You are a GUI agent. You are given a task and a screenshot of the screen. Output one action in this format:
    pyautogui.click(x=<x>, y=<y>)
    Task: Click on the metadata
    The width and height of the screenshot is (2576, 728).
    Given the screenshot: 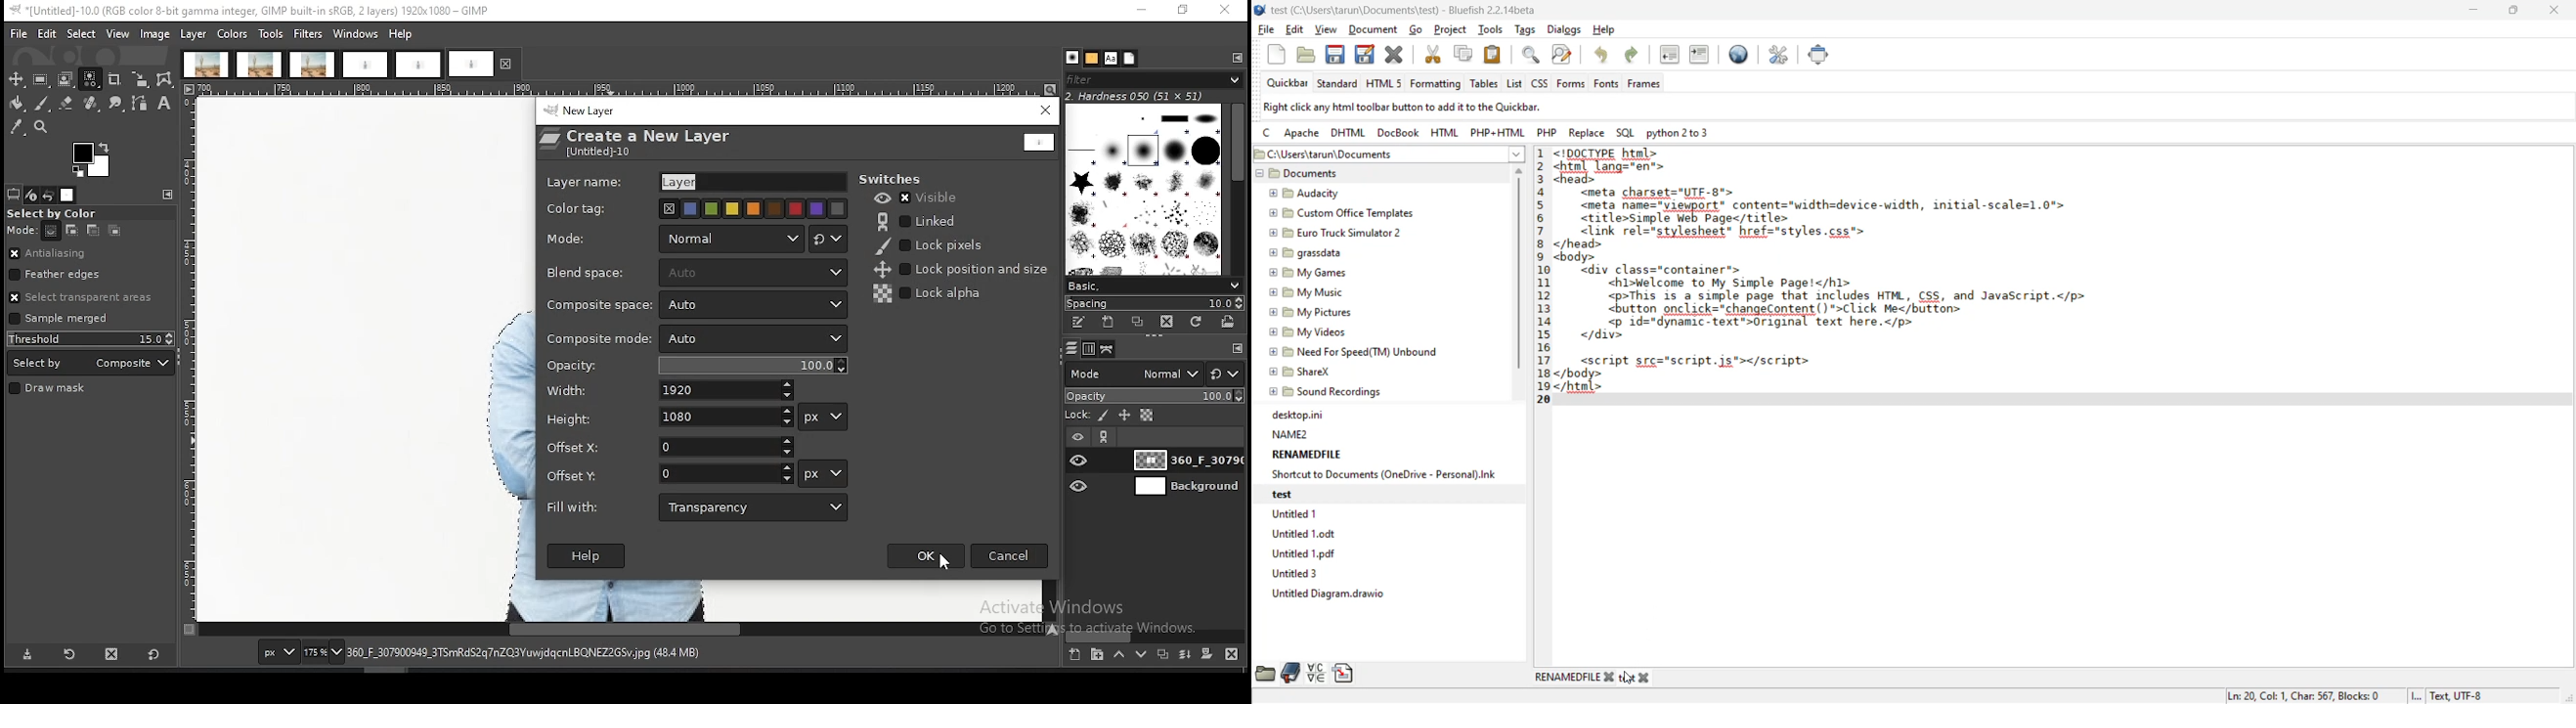 What is the action you would take?
    pyautogui.click(x=1436, y=108)
    